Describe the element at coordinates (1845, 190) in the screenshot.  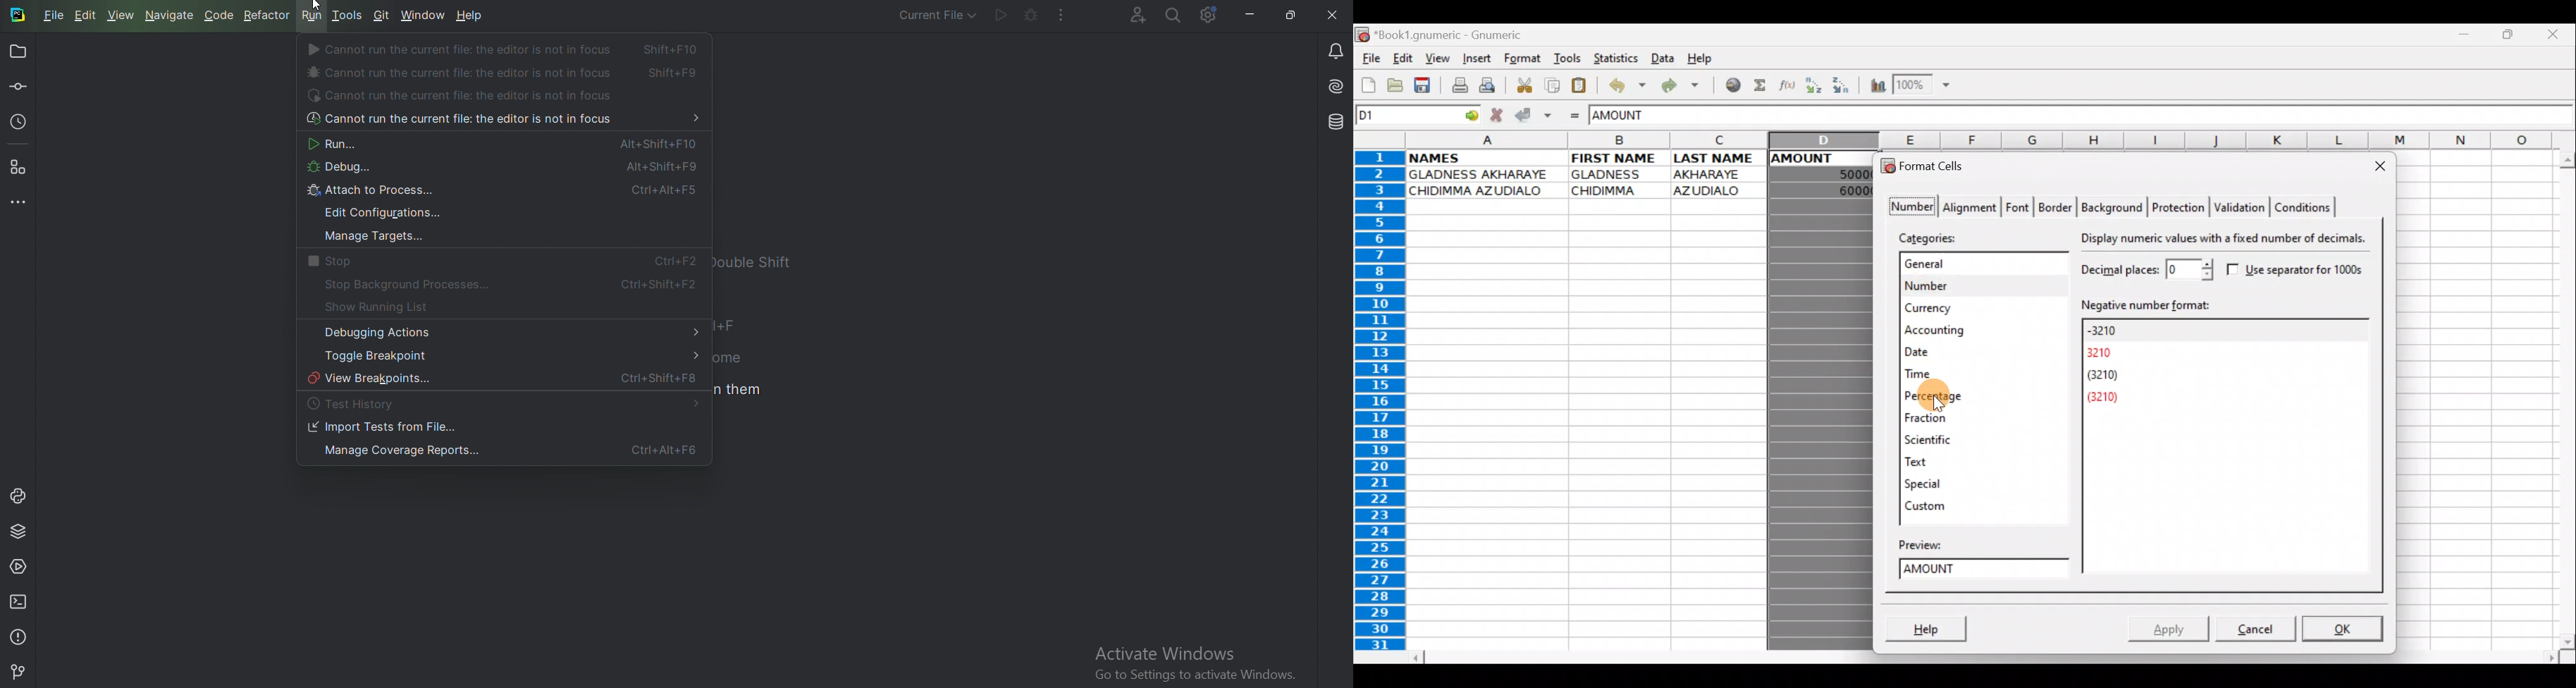
I see `60000` at that location.